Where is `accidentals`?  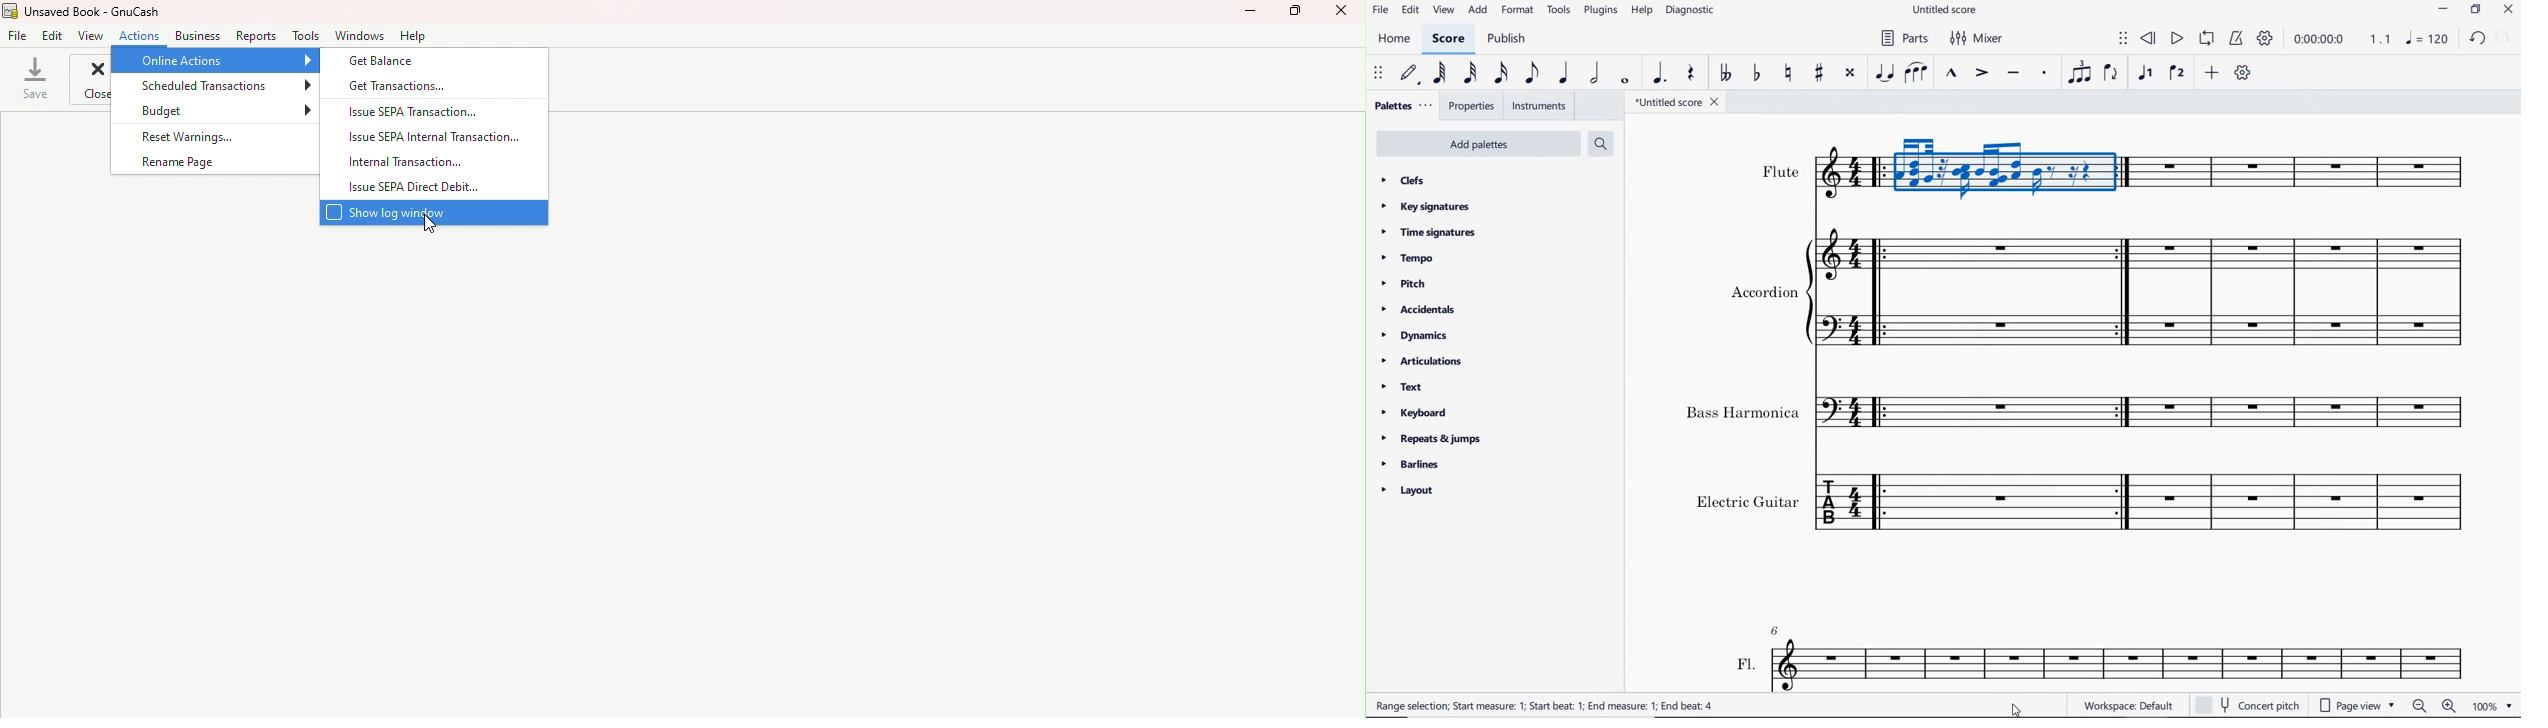
accidentals is located at coordinates (1419, 309).